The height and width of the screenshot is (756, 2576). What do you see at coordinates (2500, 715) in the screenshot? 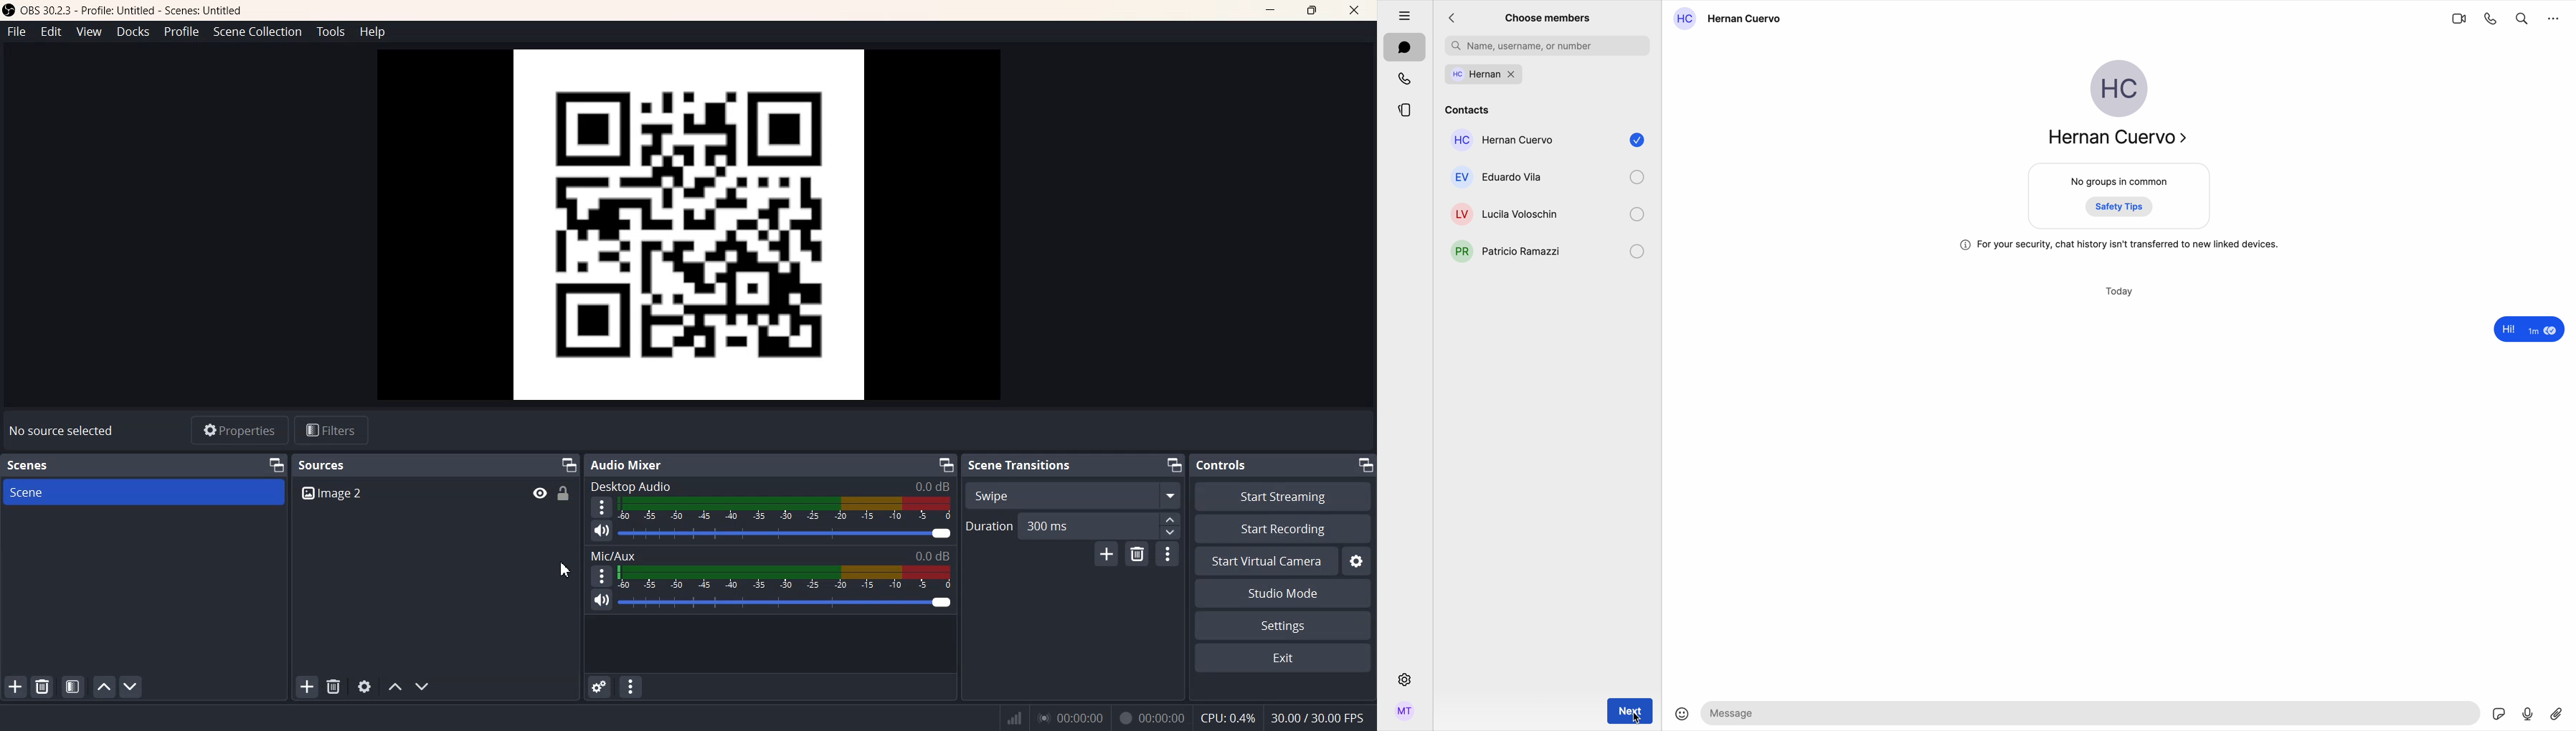
I see `sticker` at bounding box center [2500, 715].